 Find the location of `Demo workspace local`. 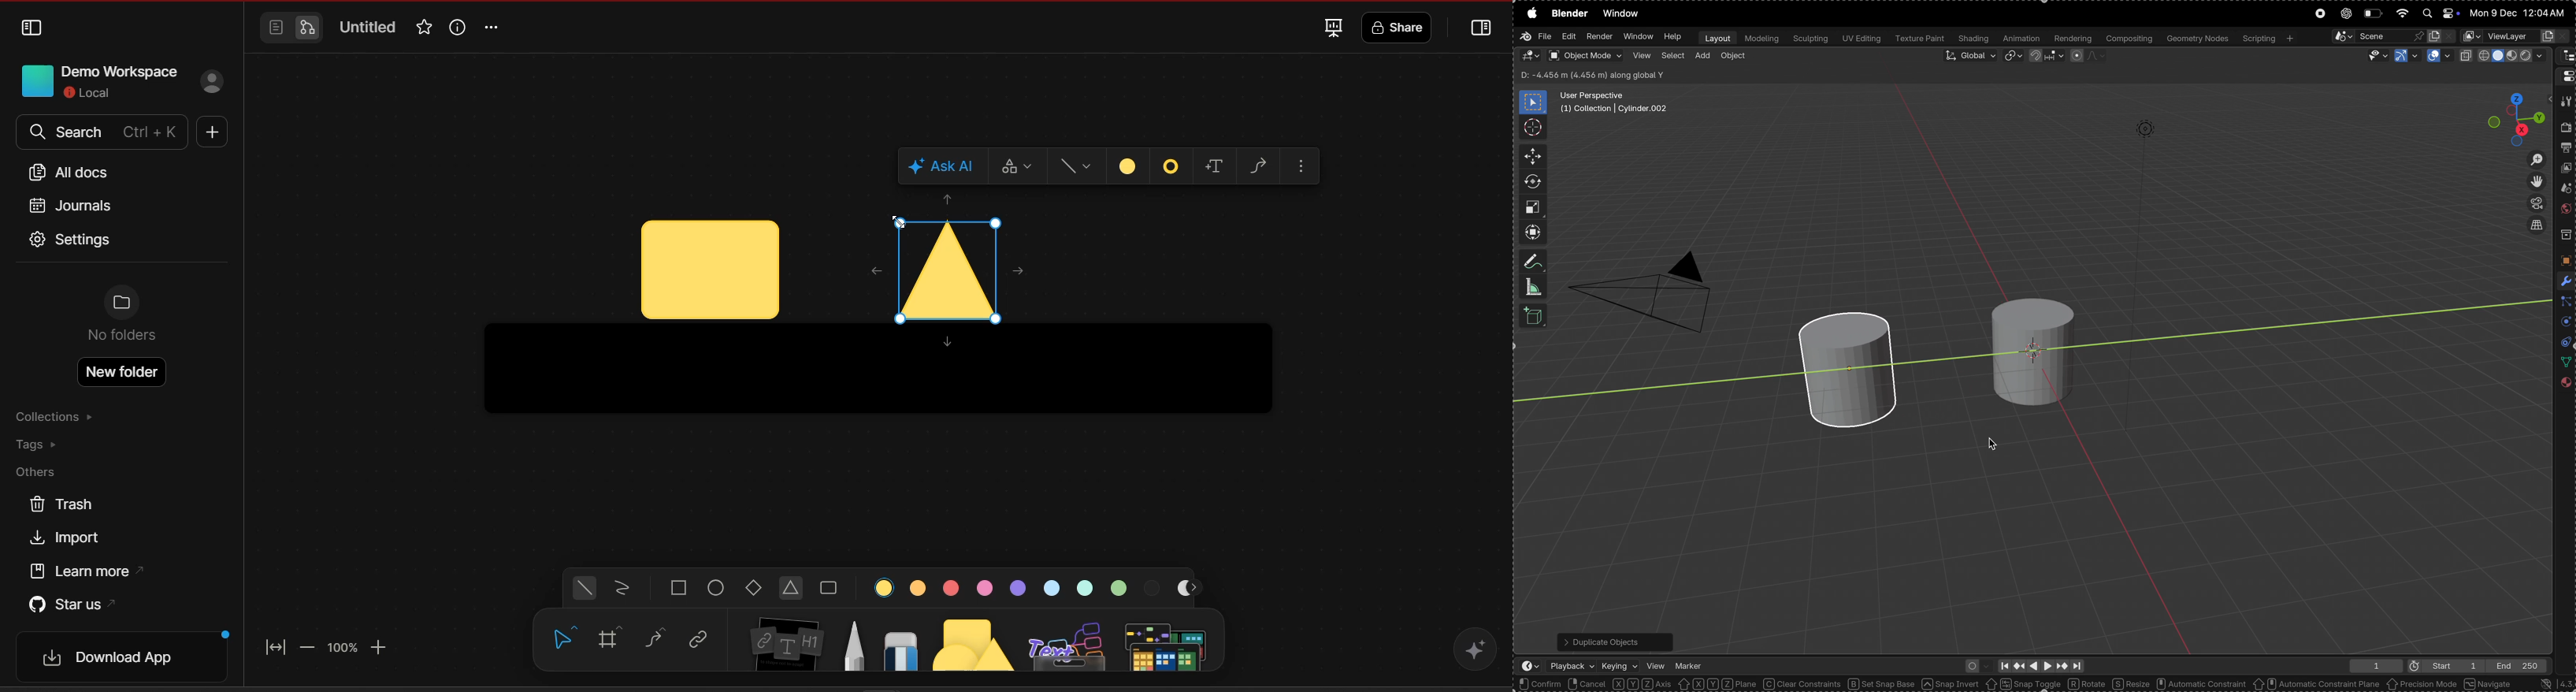

Demo workspace local is located at coordinates (94, 80).